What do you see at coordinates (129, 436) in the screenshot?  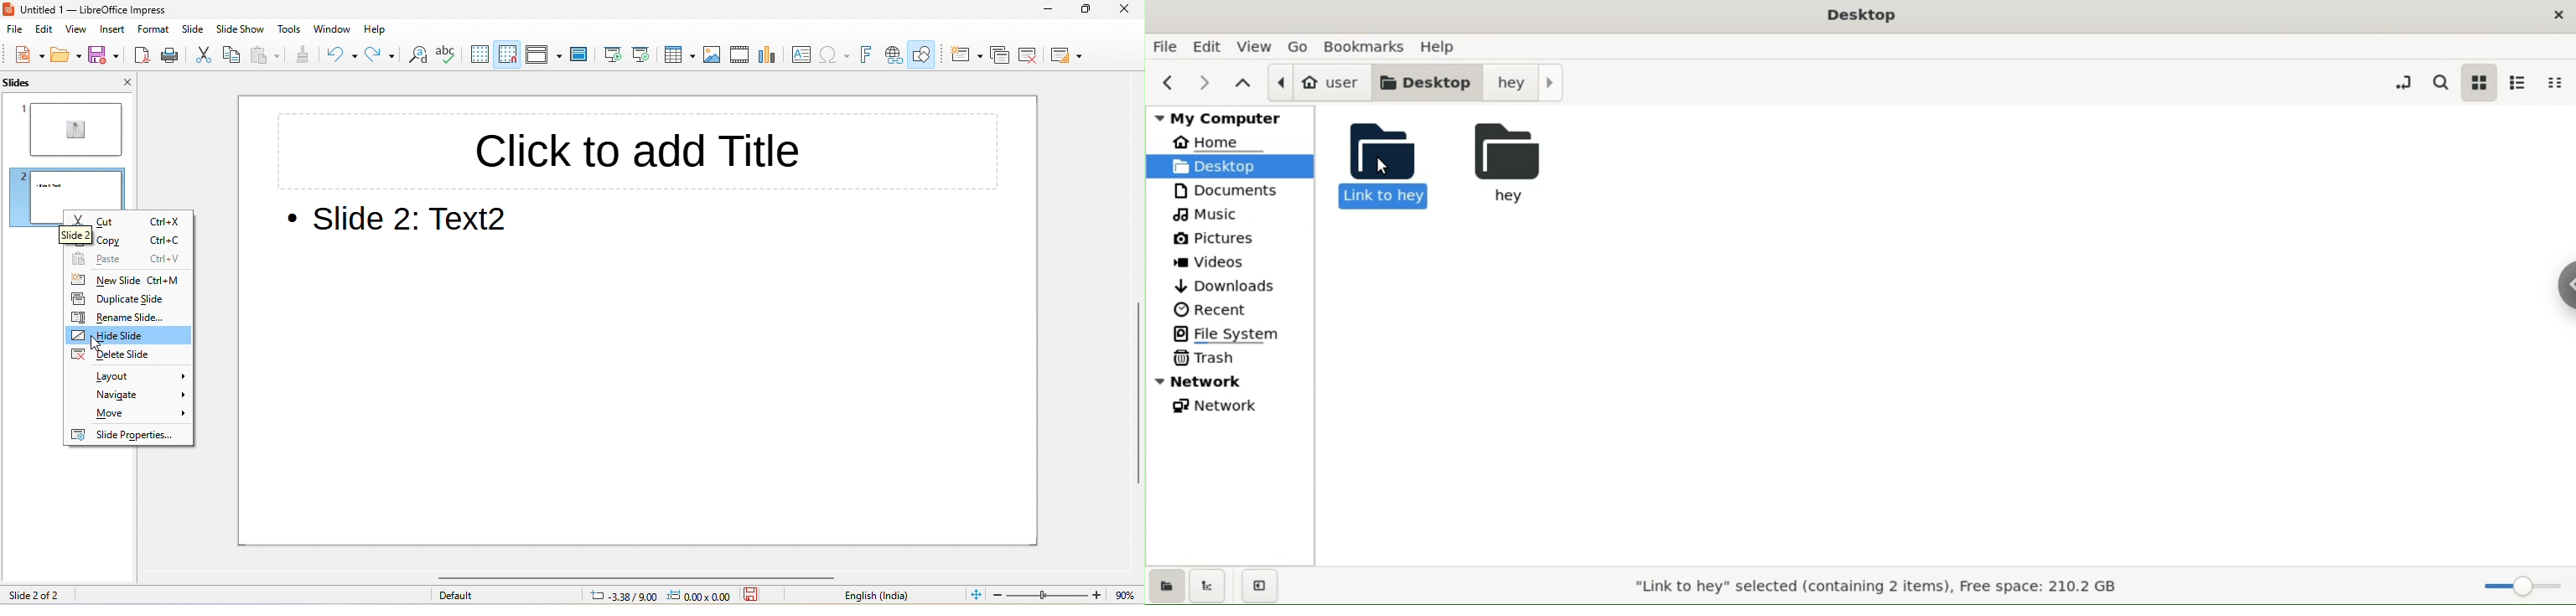 I see `slide properties` at bounding box center [129, 436].